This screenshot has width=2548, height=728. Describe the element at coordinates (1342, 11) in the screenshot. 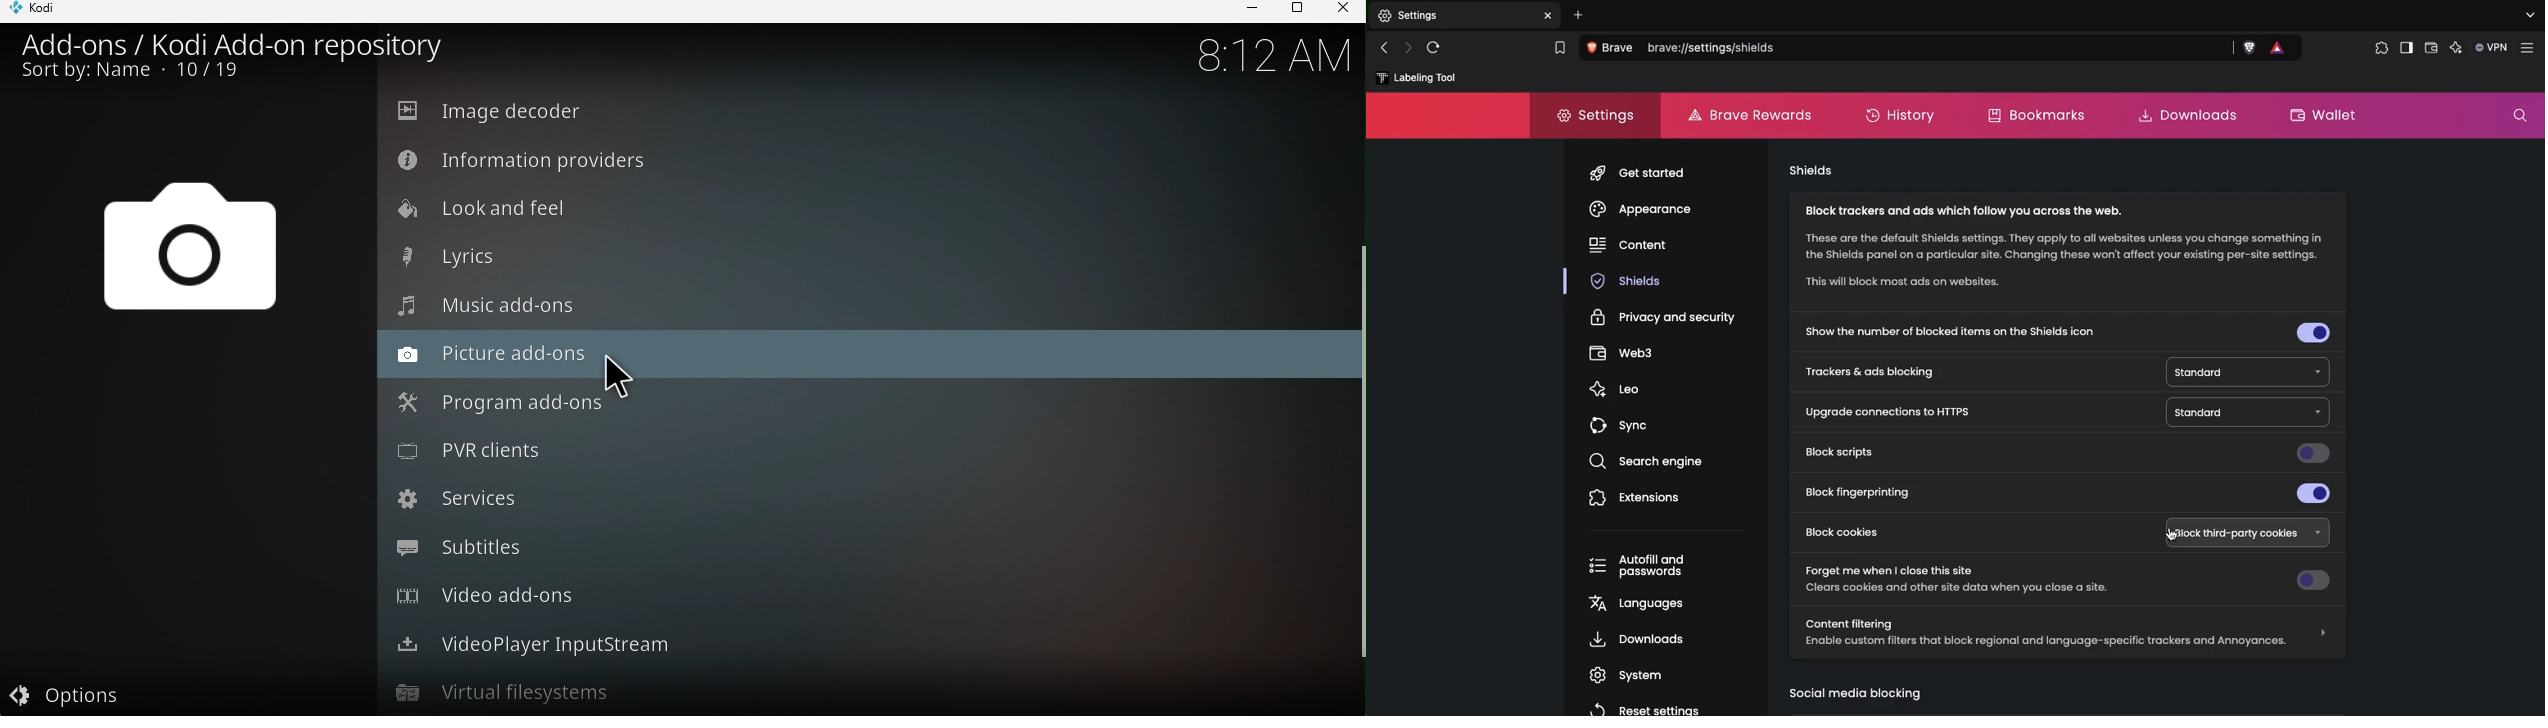

I see `Close` at that location.